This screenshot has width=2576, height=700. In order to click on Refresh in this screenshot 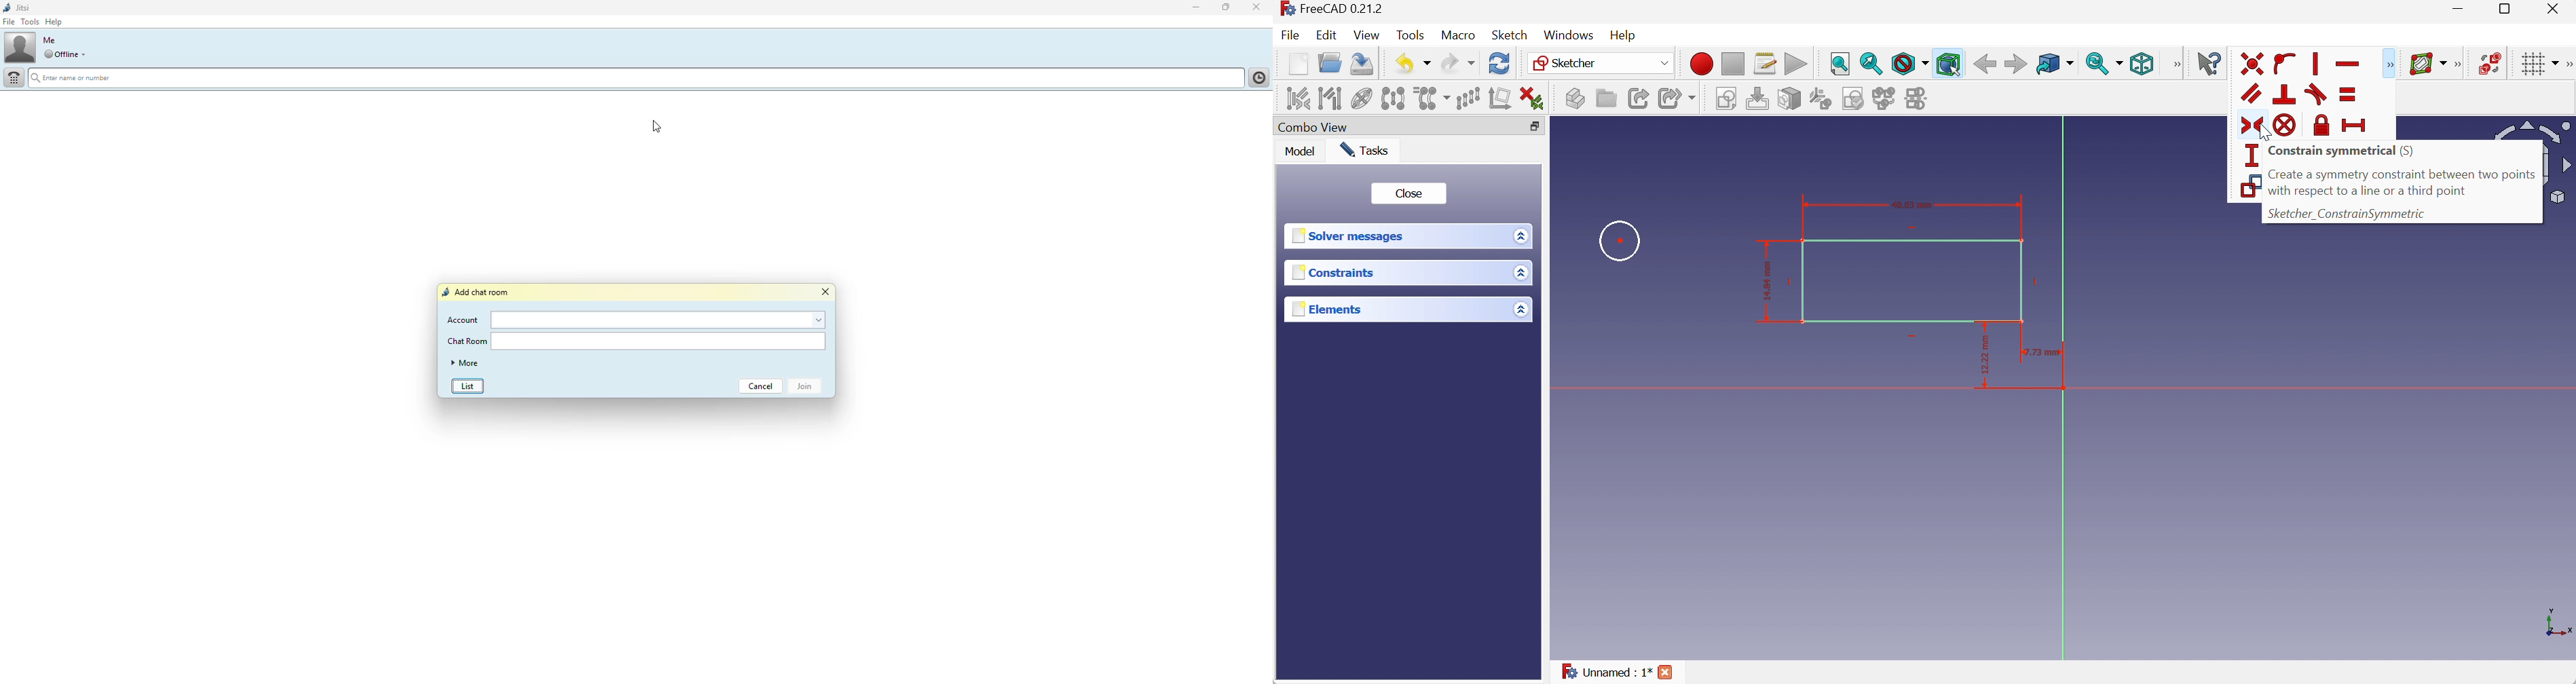, I will do `click(1500, 62)`.